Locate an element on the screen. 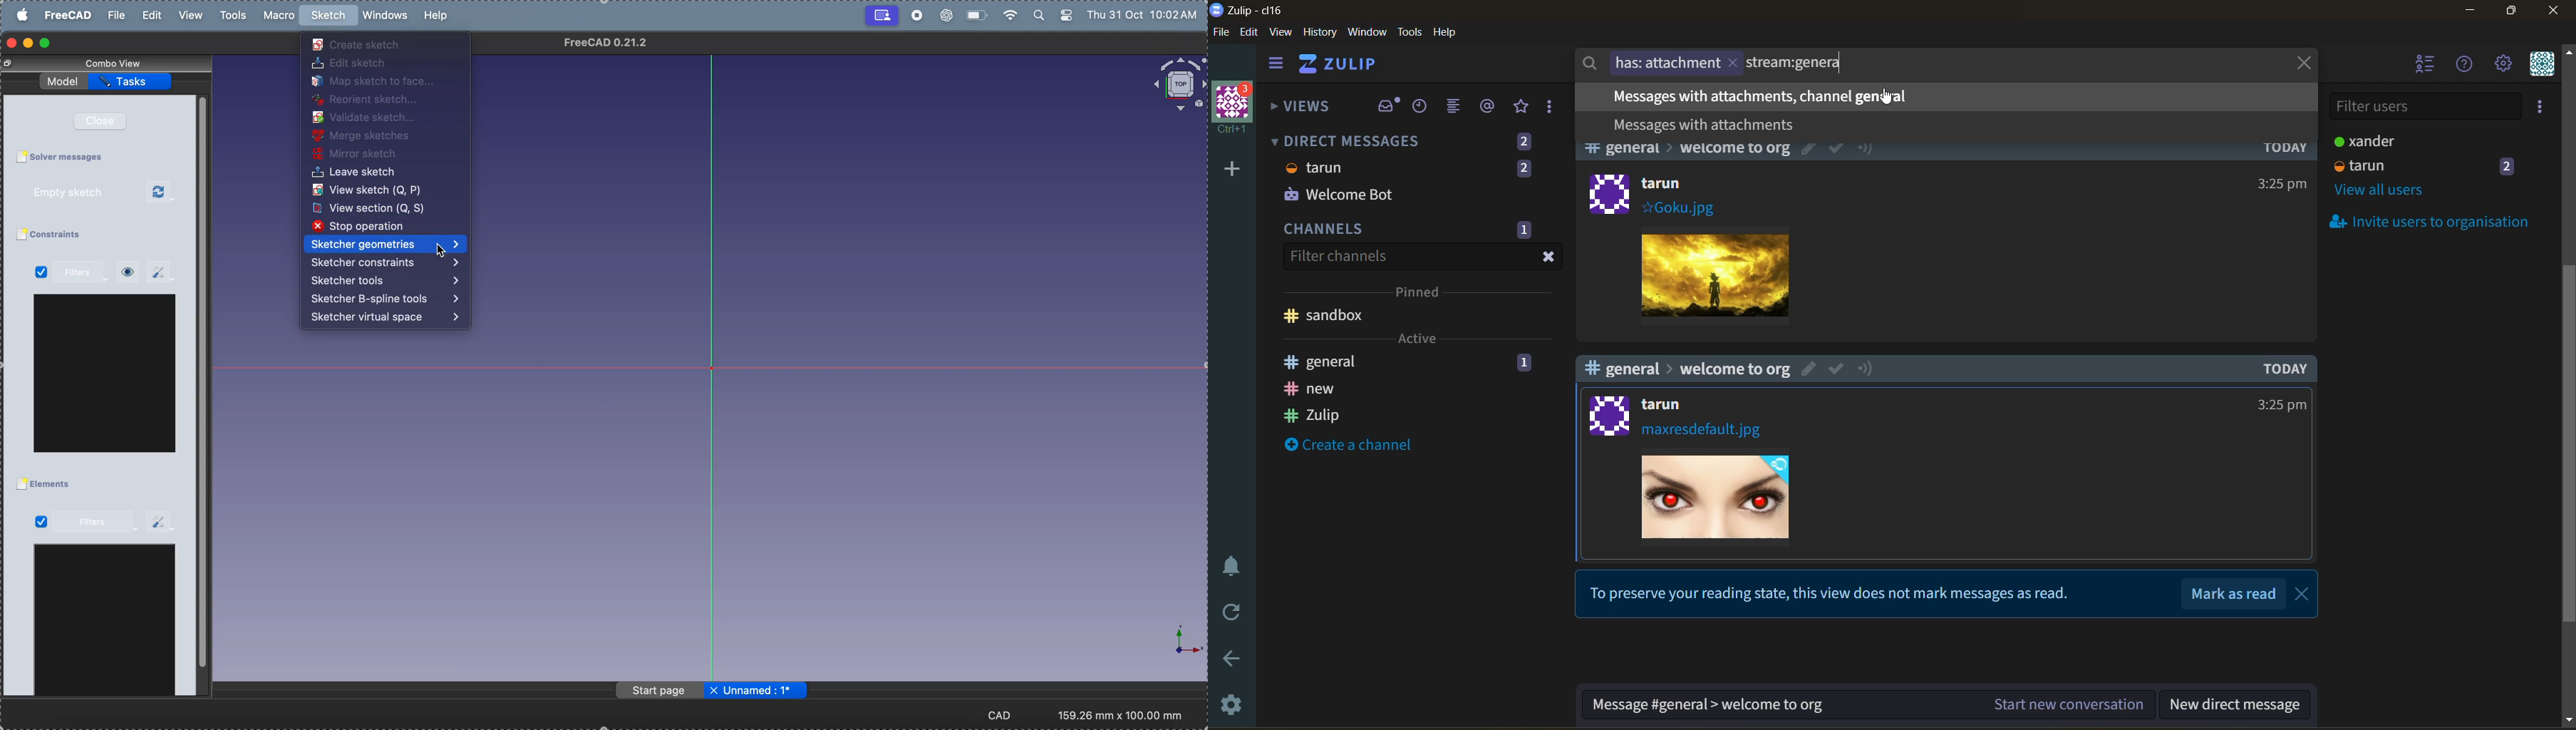 This screenshot has height=756, width=2576. wifi is located at coordinates (1008, 16).